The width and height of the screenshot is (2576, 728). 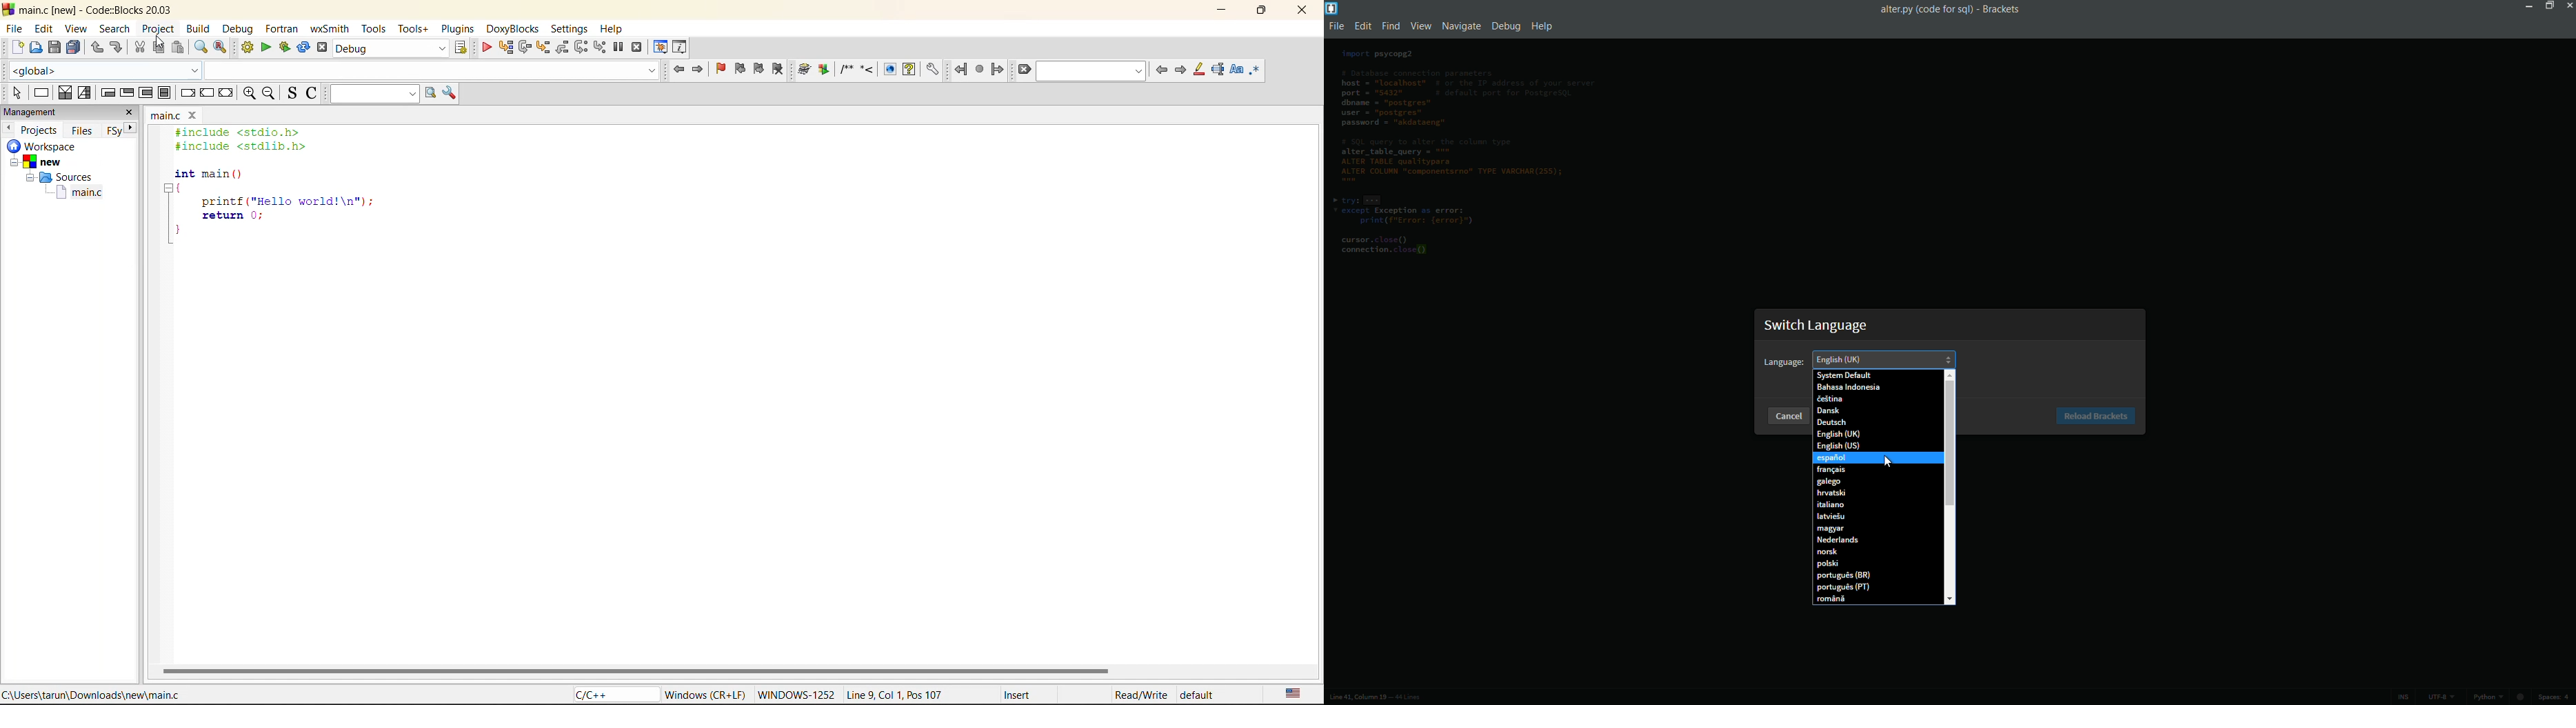 What do you see at coordinates (105, 69) in the screenshot?
I see `<global>` at bounding box center [105, 69].